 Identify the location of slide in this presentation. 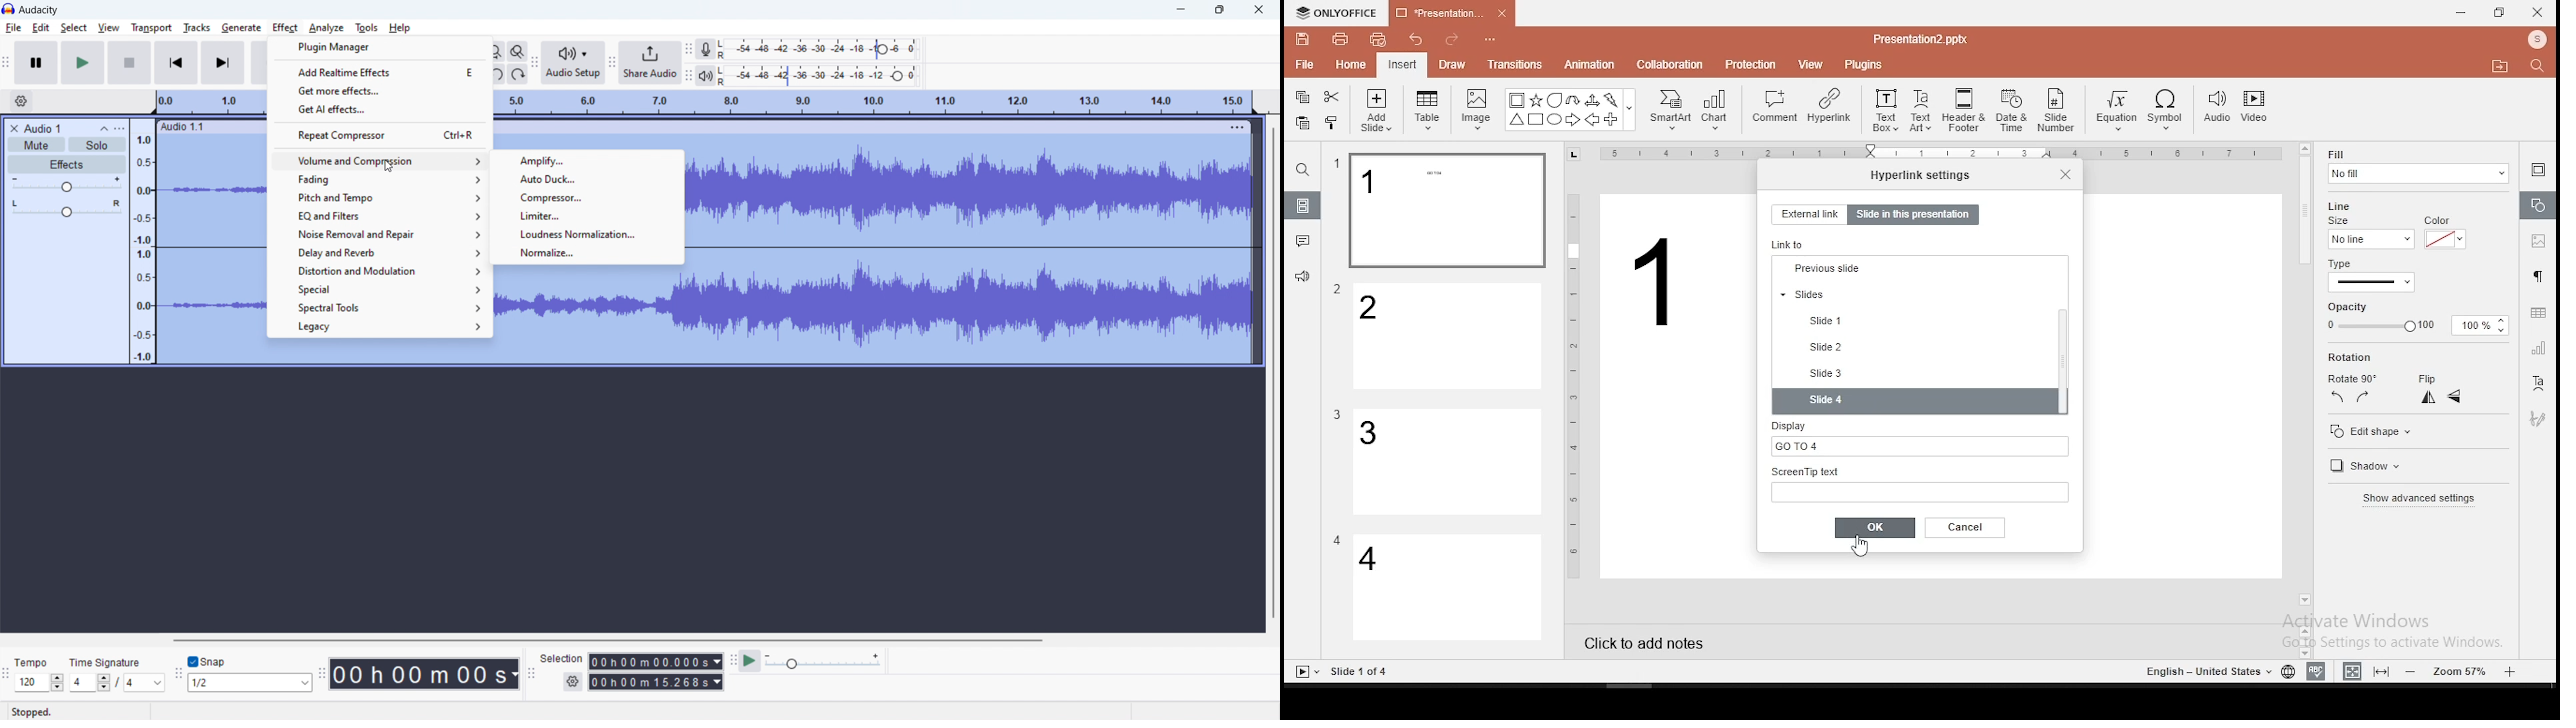
(1913, 216).